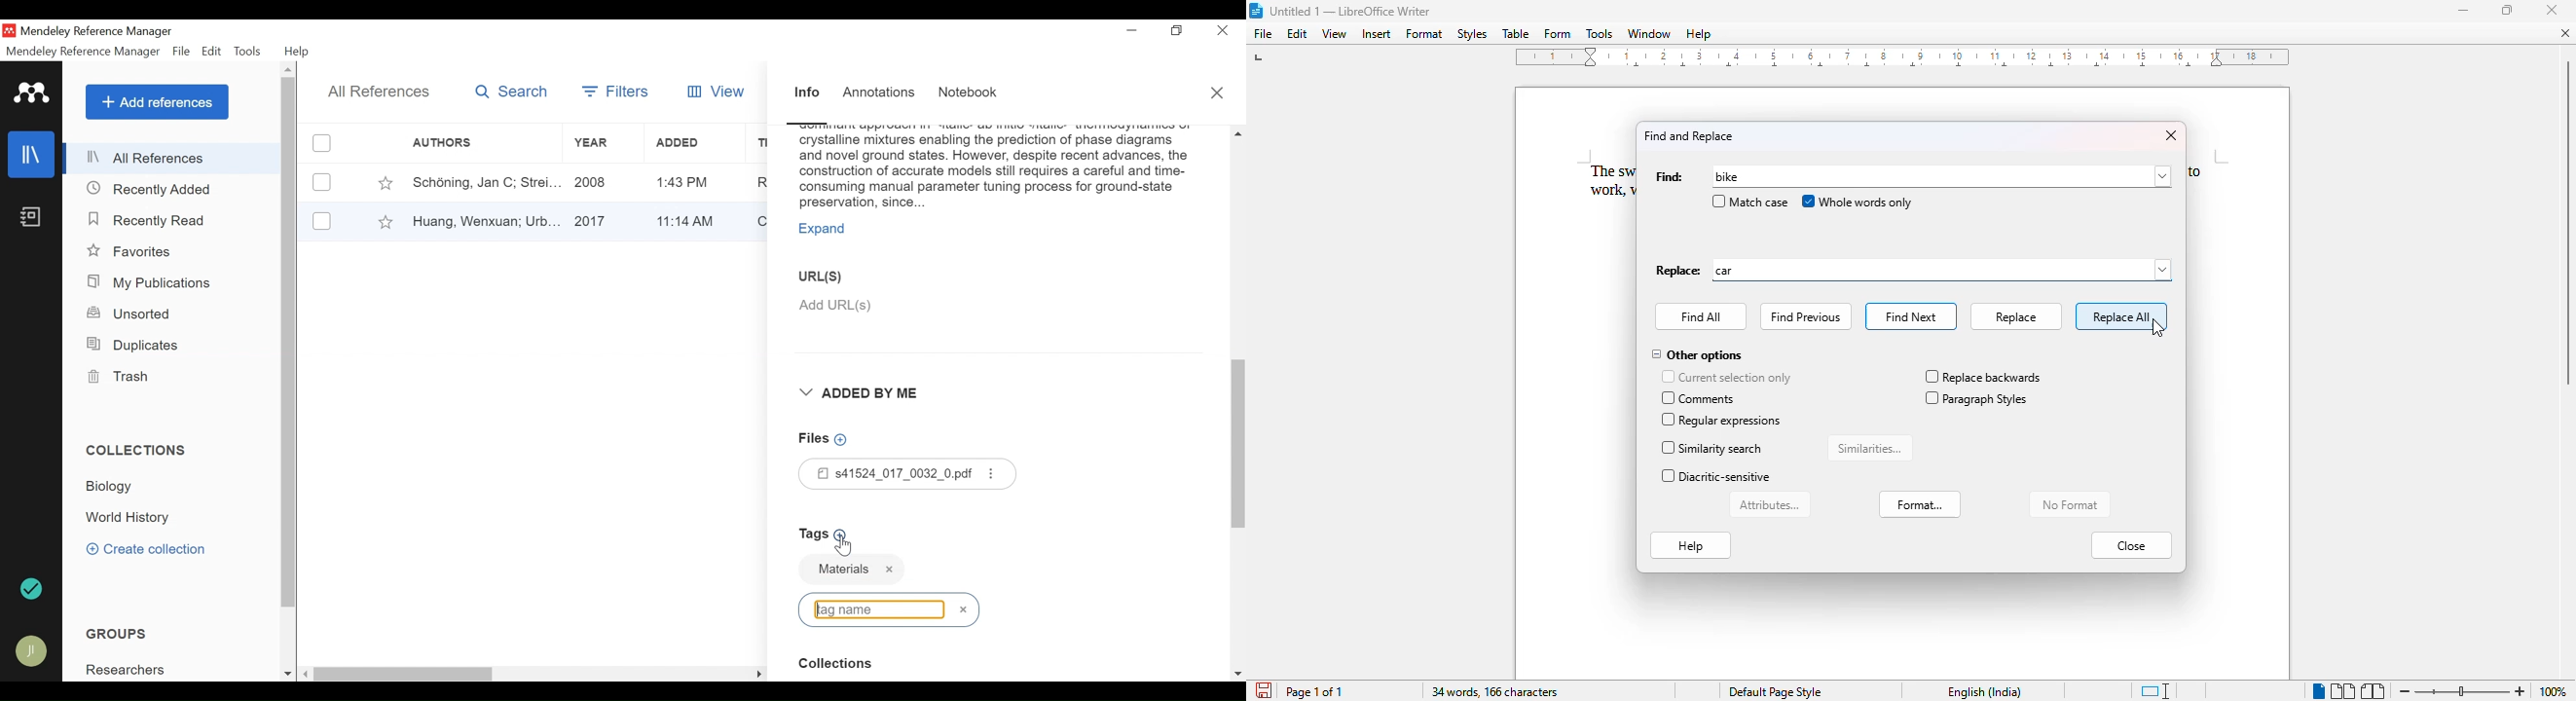  Describe the element at coordinates (131, 345) in the screenshot. I see `Duplicates` at that location.